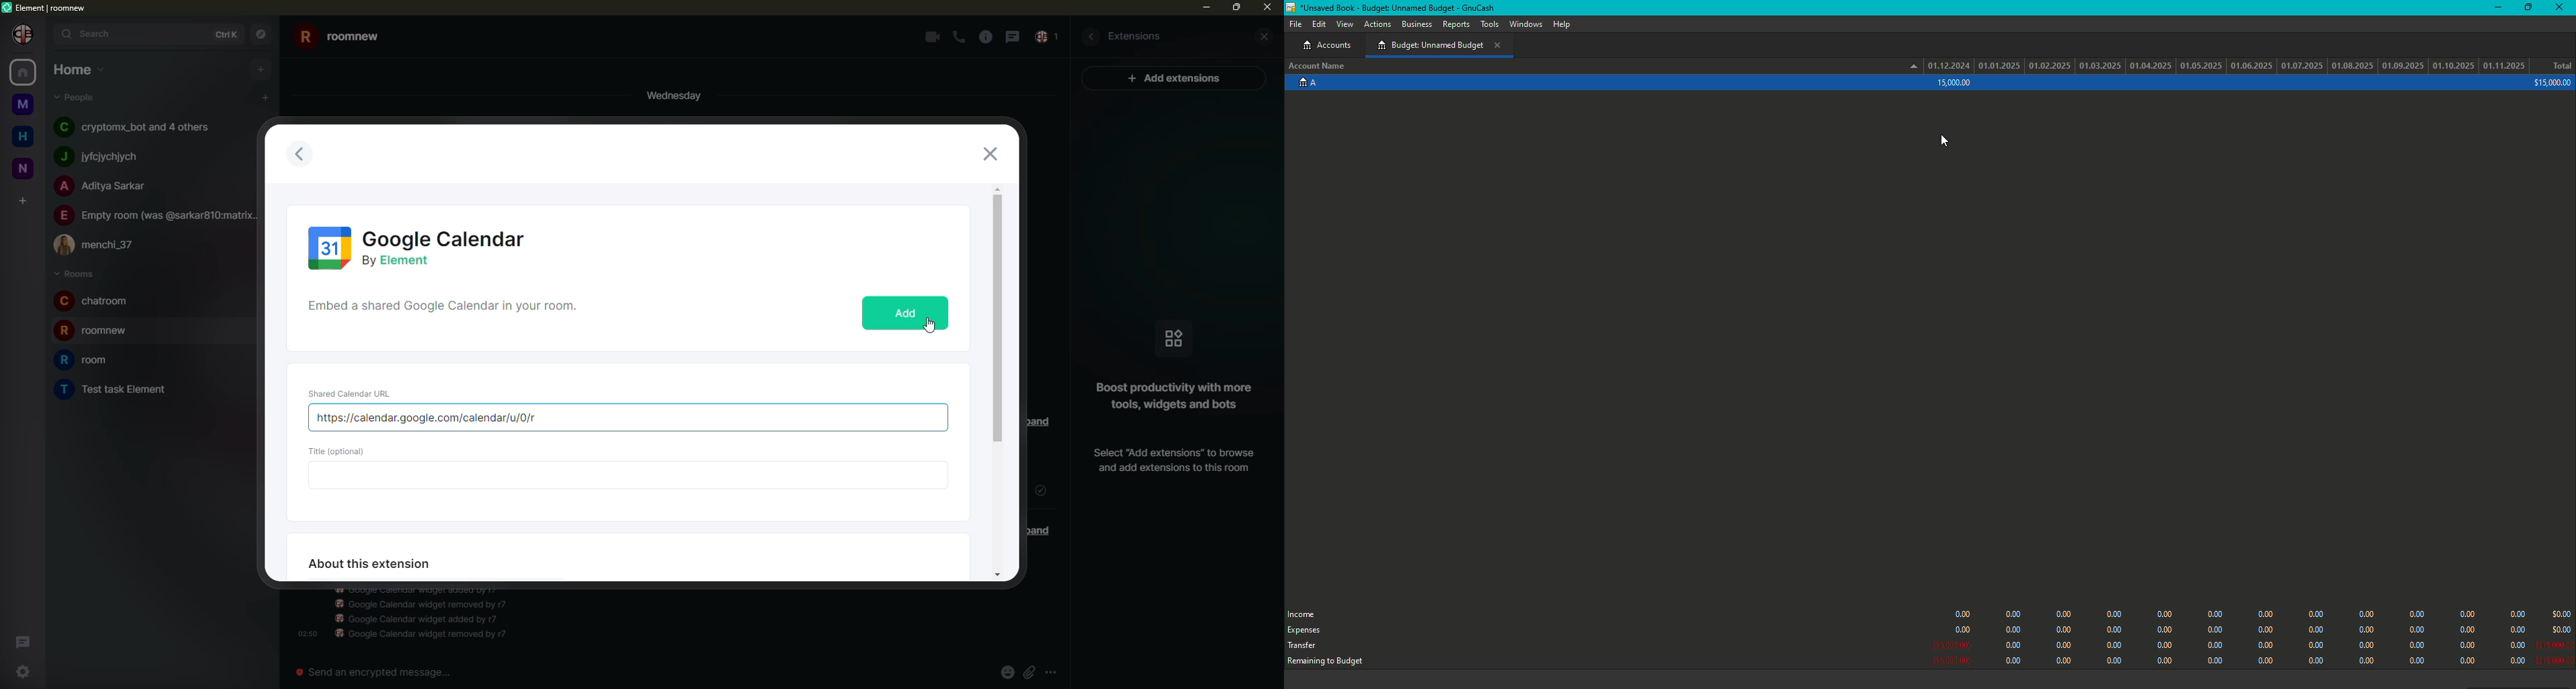  I want to click on close, so click(991, 153).